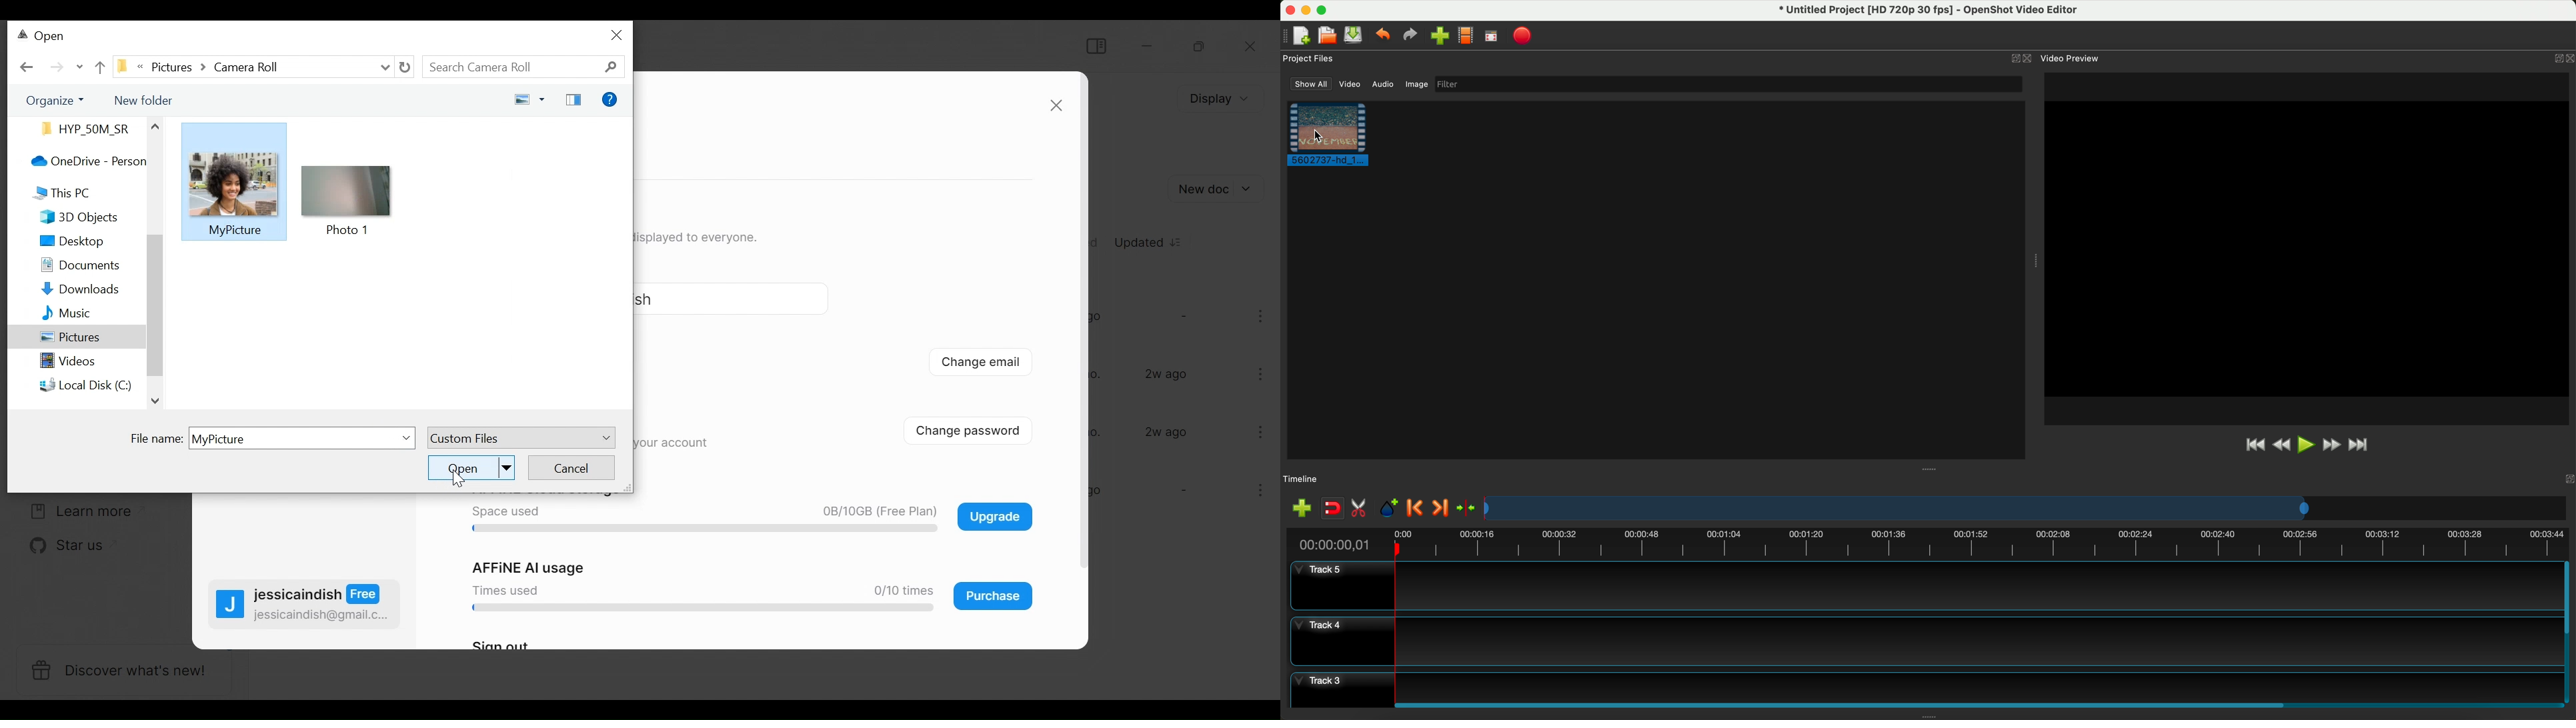  What do you see at coordinates (2305, 445) in the screenshot?
I see `play` at bounding box center [2305, 445].